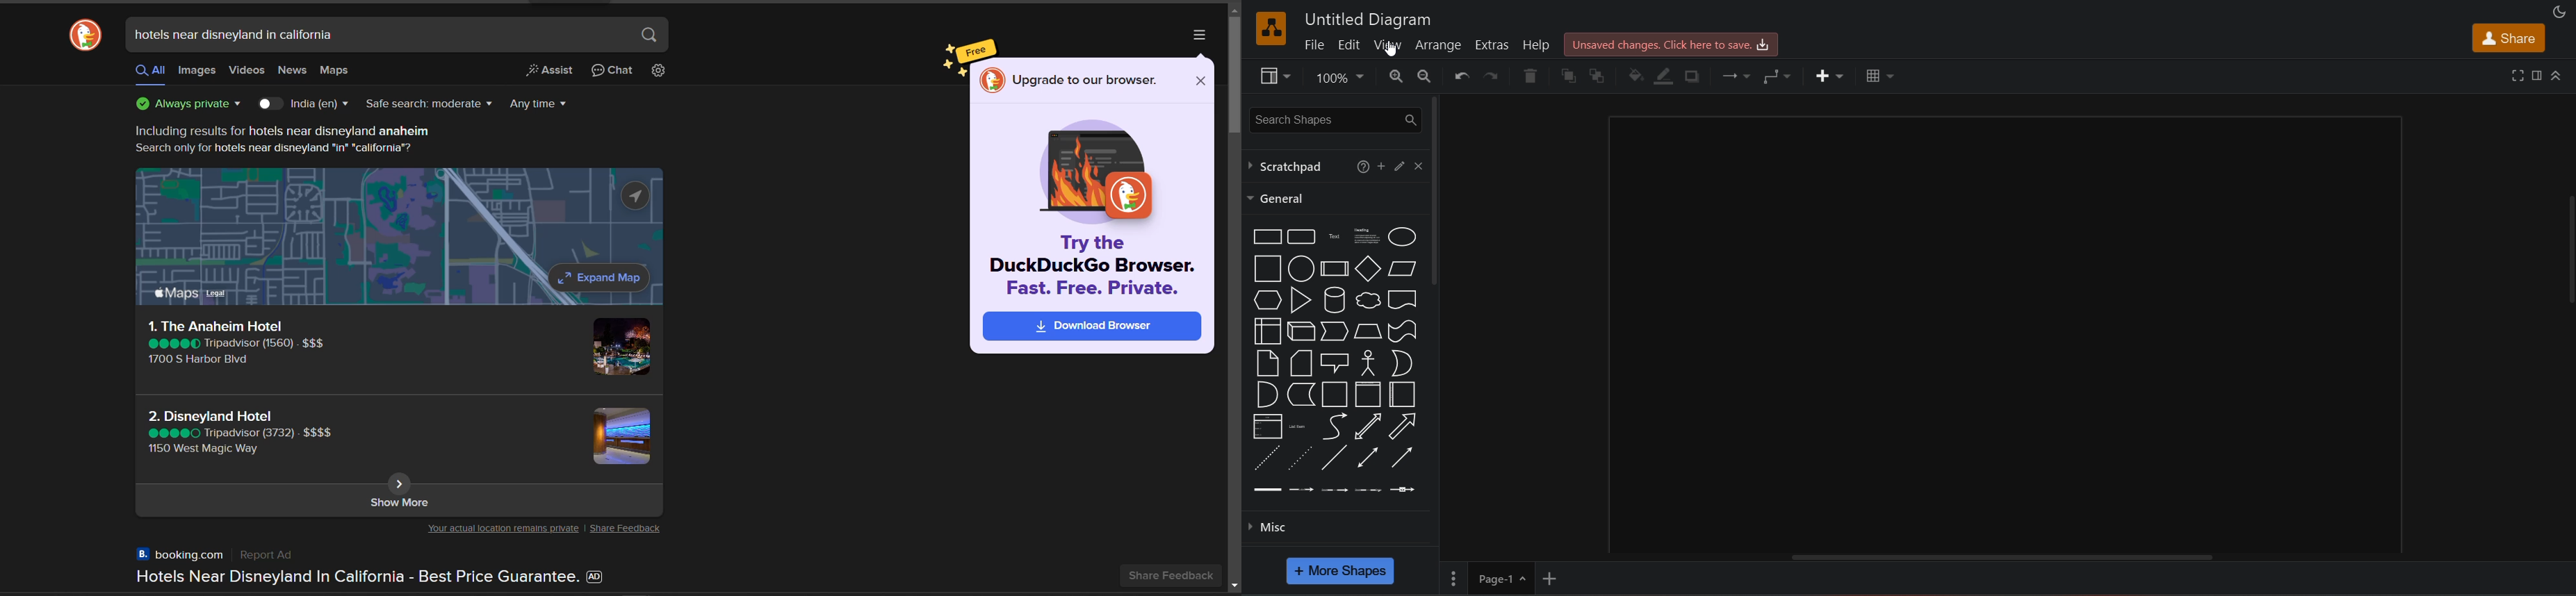 This screenshot has height=616, width=2576. I want to click on card, so click(1301, 364).